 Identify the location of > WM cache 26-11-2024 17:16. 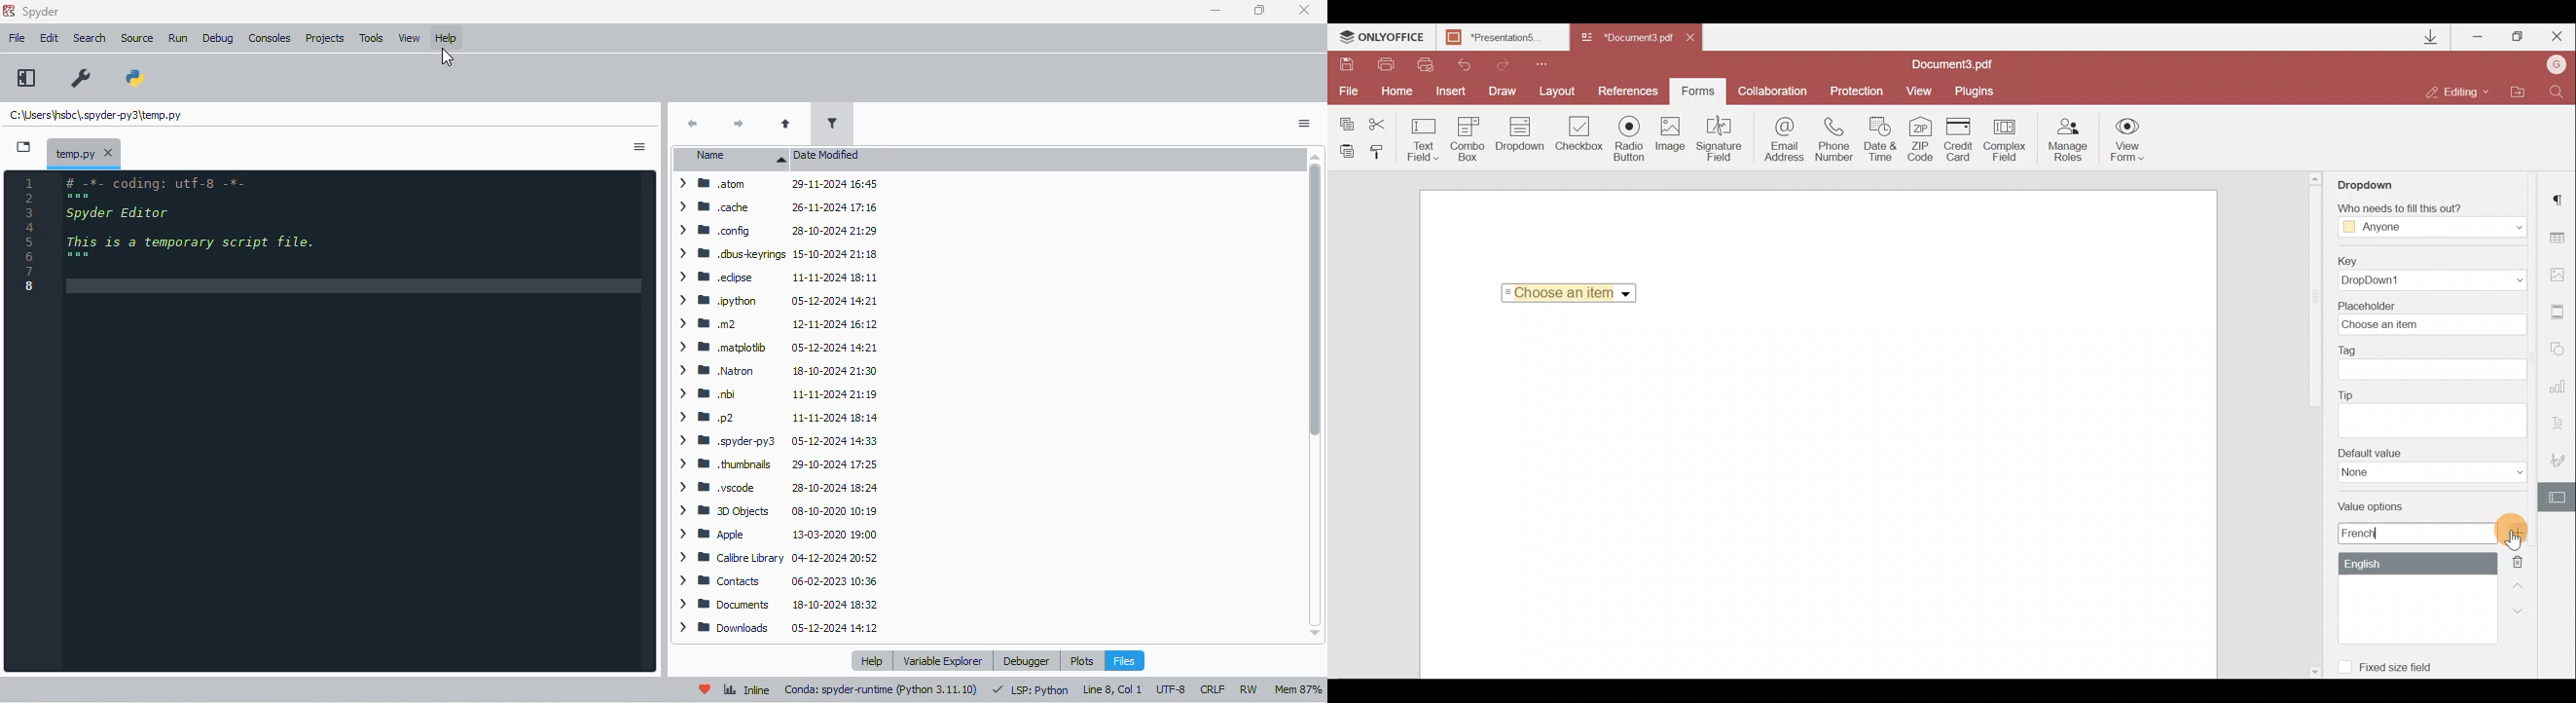
(776, 207).